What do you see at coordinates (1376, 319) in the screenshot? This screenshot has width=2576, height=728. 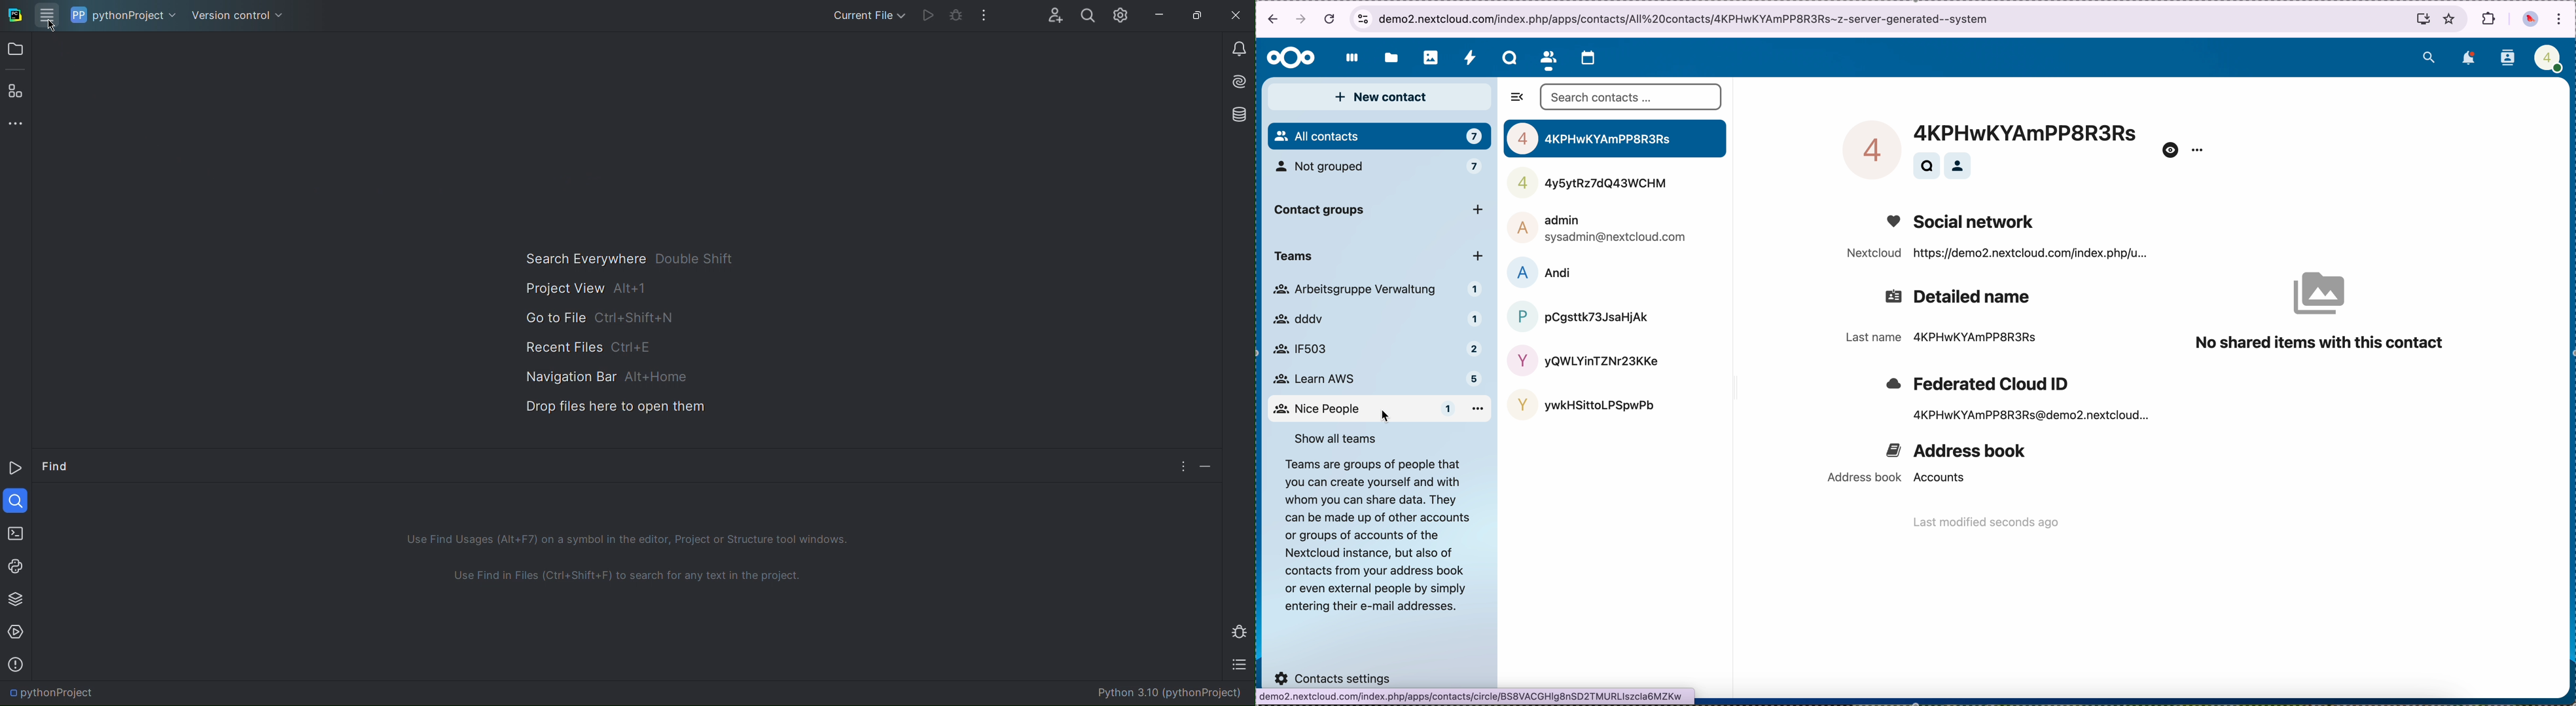 I see `dddv` at bounding box center [1376, 319].